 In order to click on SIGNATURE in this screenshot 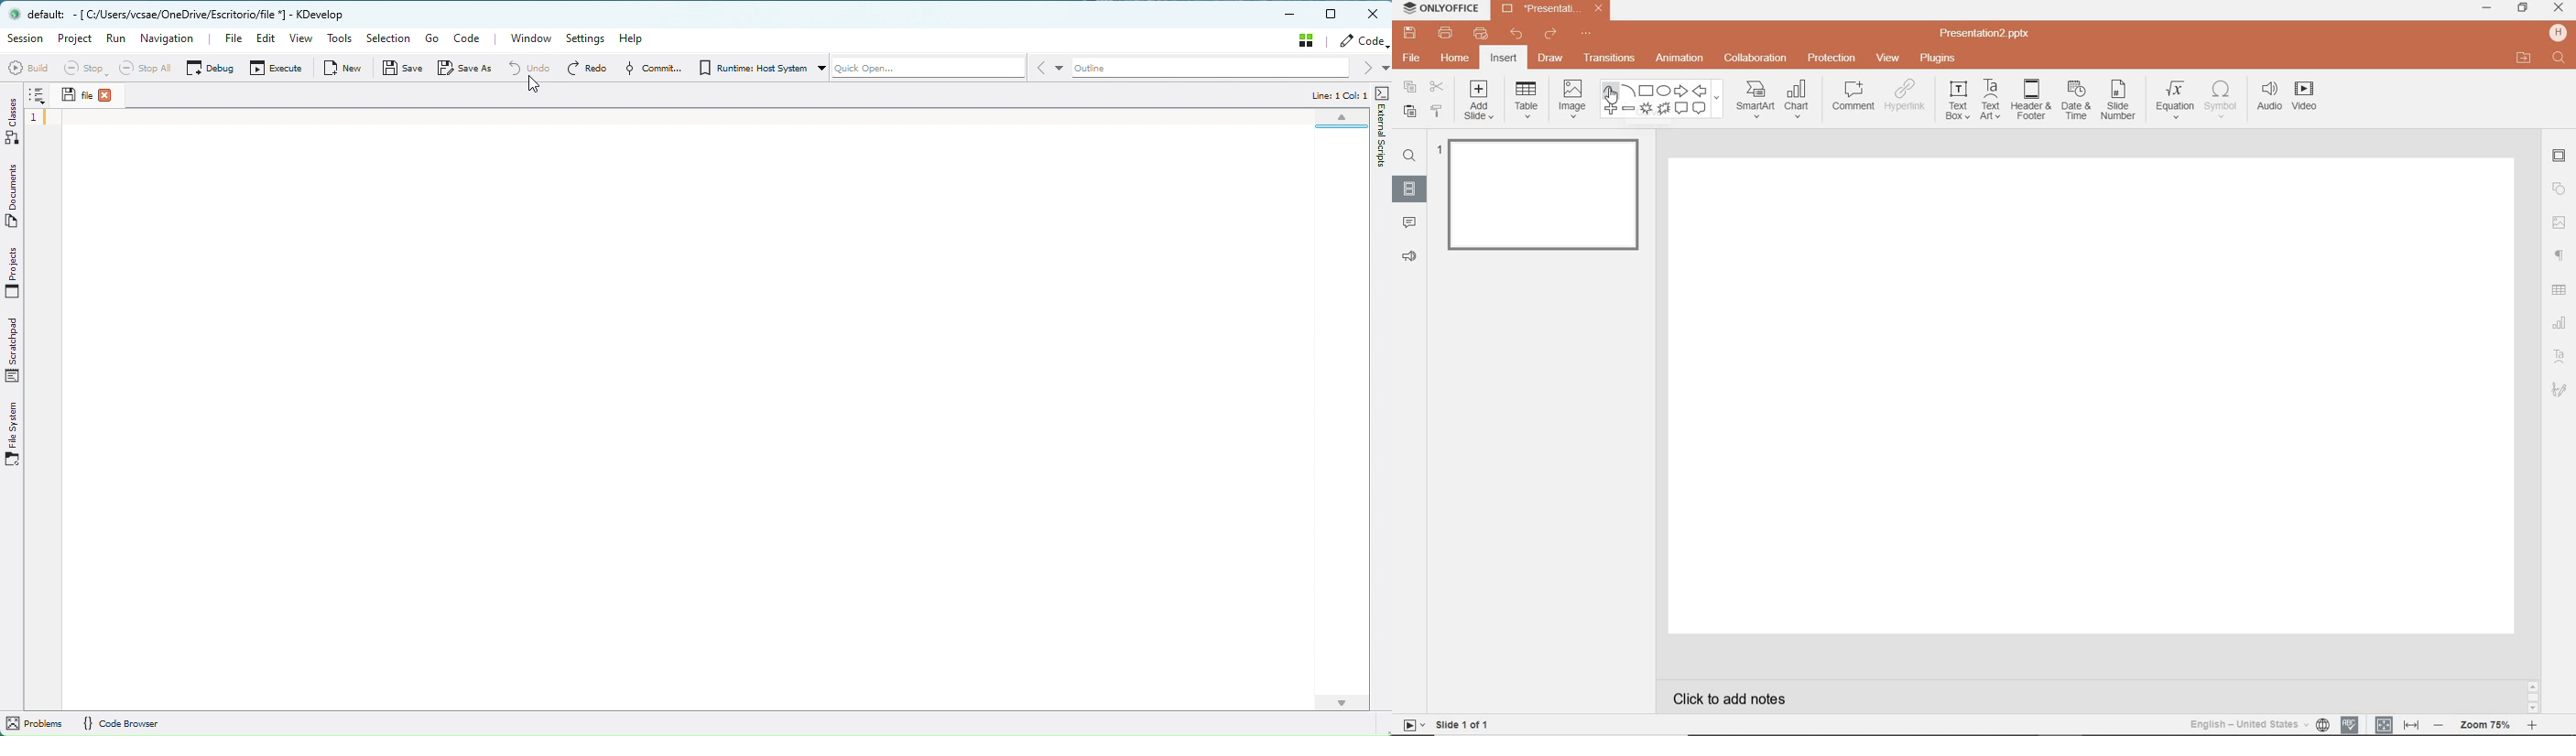, I will do `click(2561, 391)`.